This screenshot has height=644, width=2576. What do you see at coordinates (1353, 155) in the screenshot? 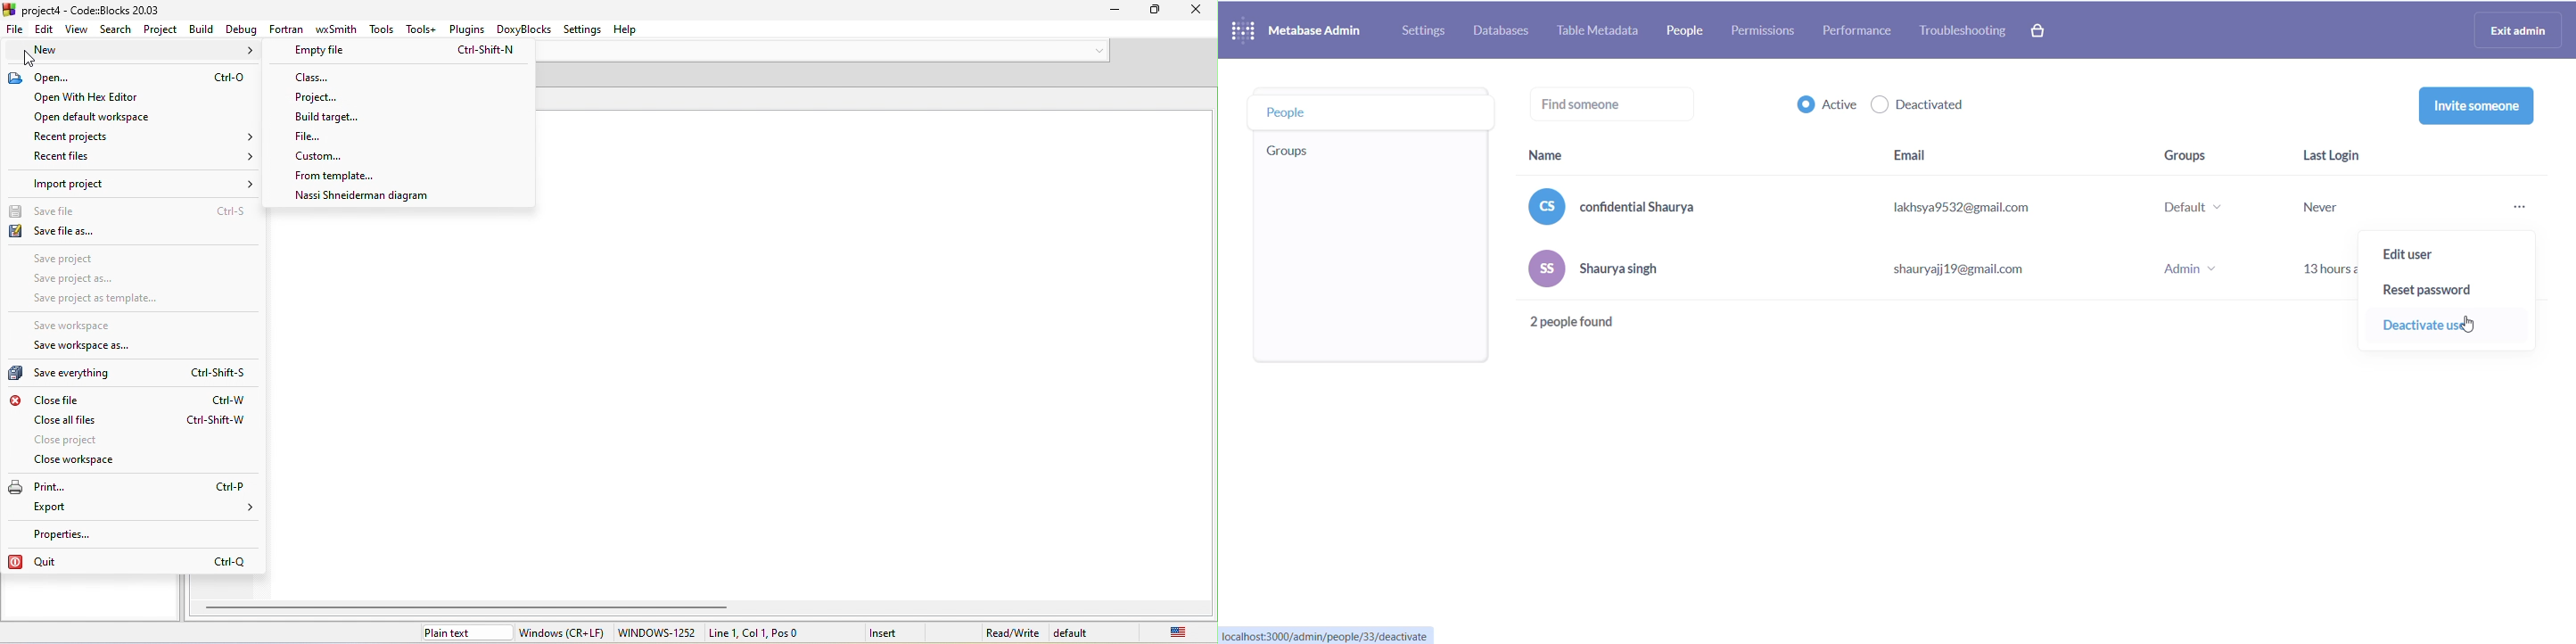
I see `group` at bounding box center [1353, 155].